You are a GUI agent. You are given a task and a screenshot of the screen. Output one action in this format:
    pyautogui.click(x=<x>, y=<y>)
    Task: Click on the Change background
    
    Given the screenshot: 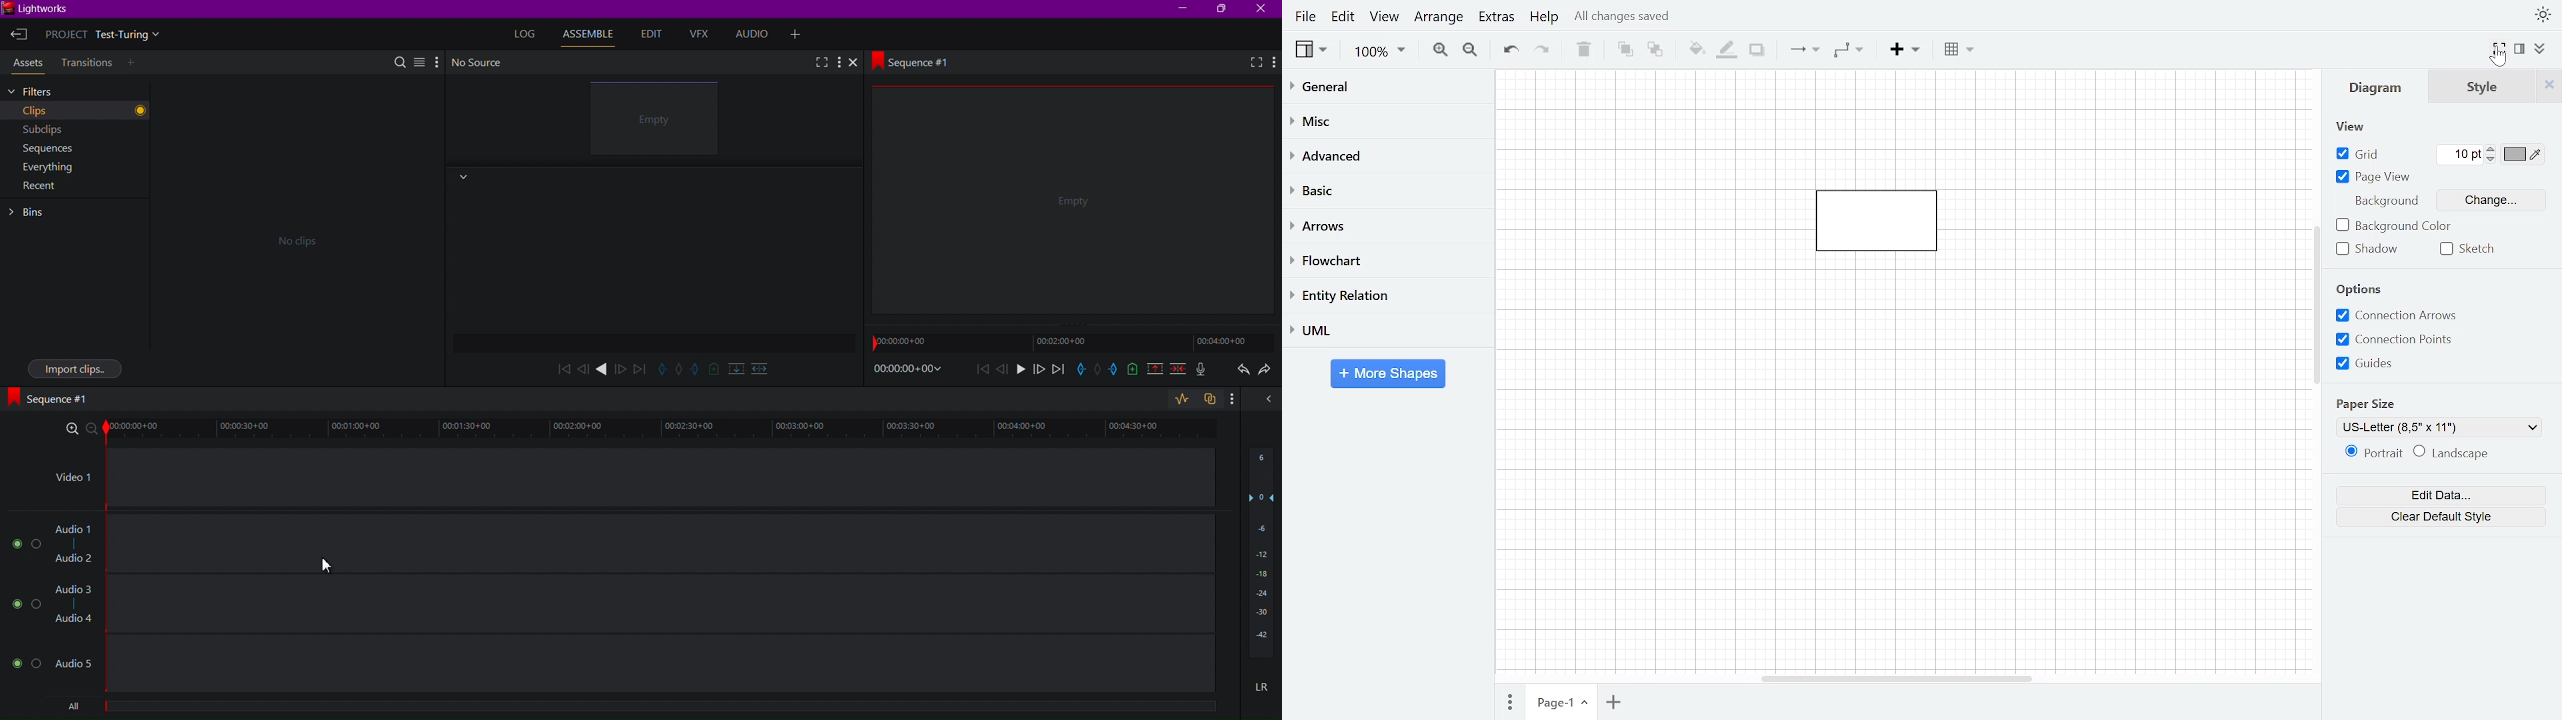 What is the action you would take?
    pyautogui.click(x=2491, y=204)
    